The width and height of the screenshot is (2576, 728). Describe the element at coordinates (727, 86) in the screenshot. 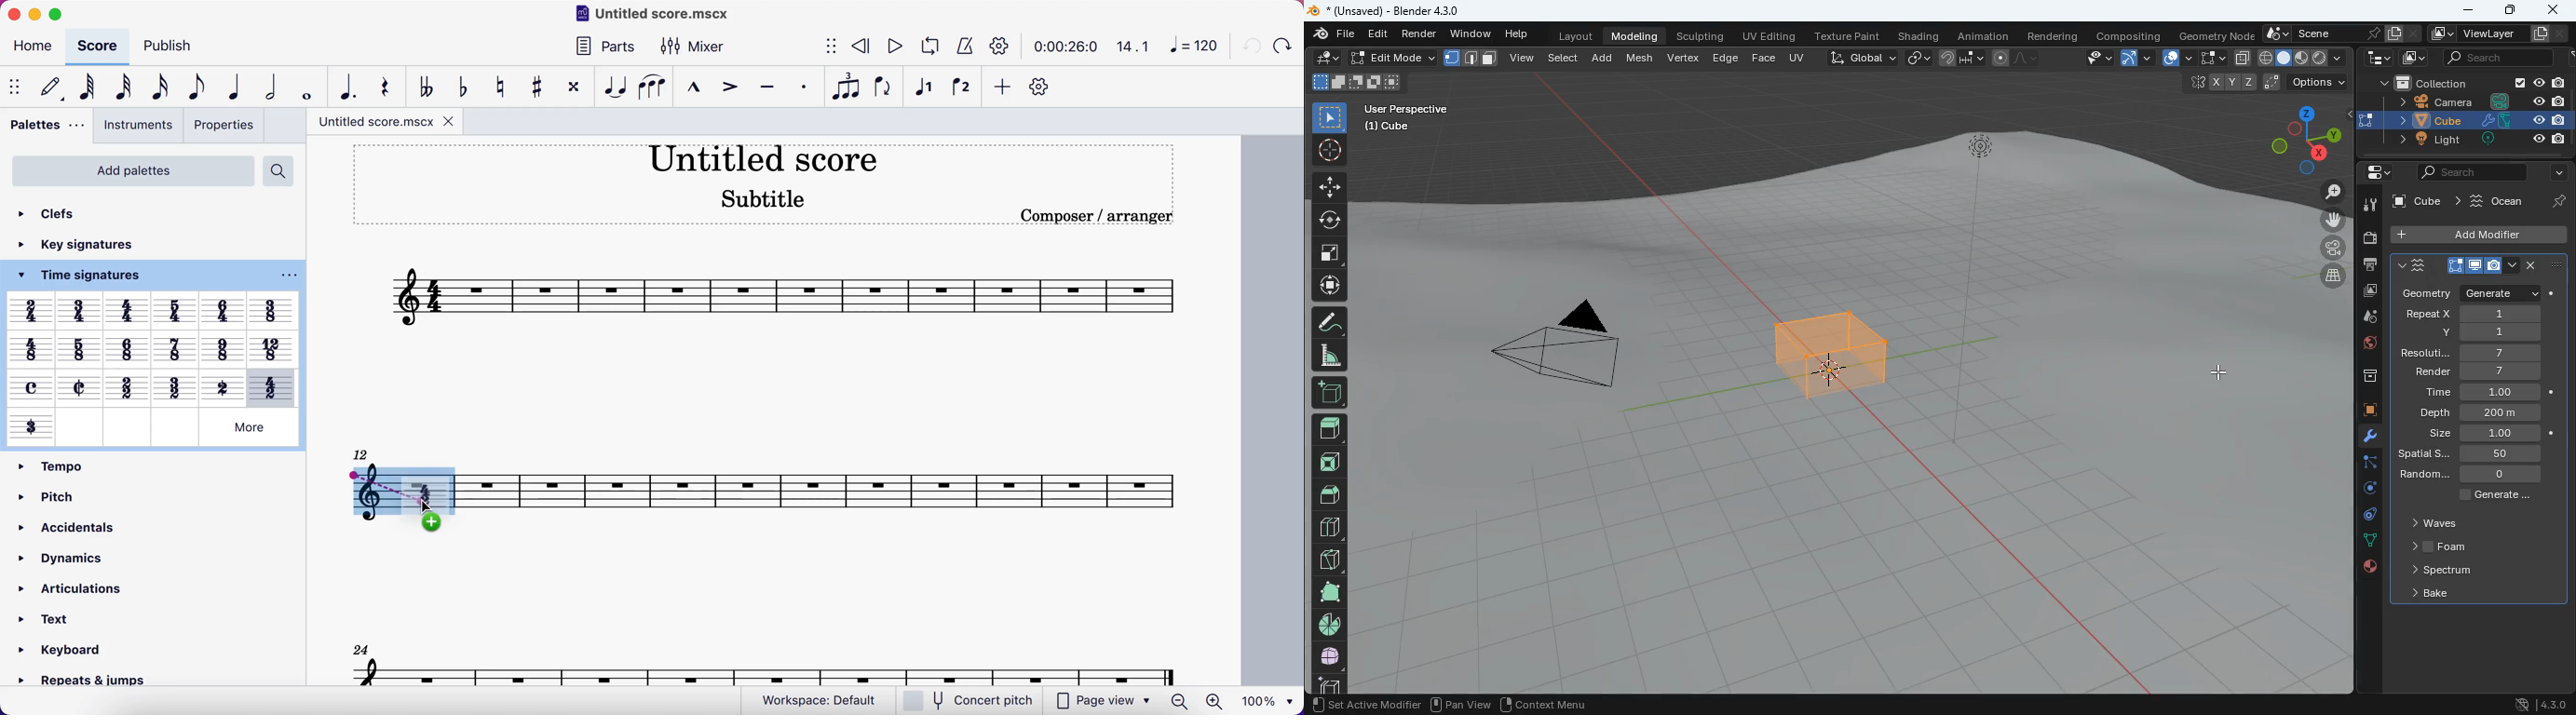

I see `accent` at that location.